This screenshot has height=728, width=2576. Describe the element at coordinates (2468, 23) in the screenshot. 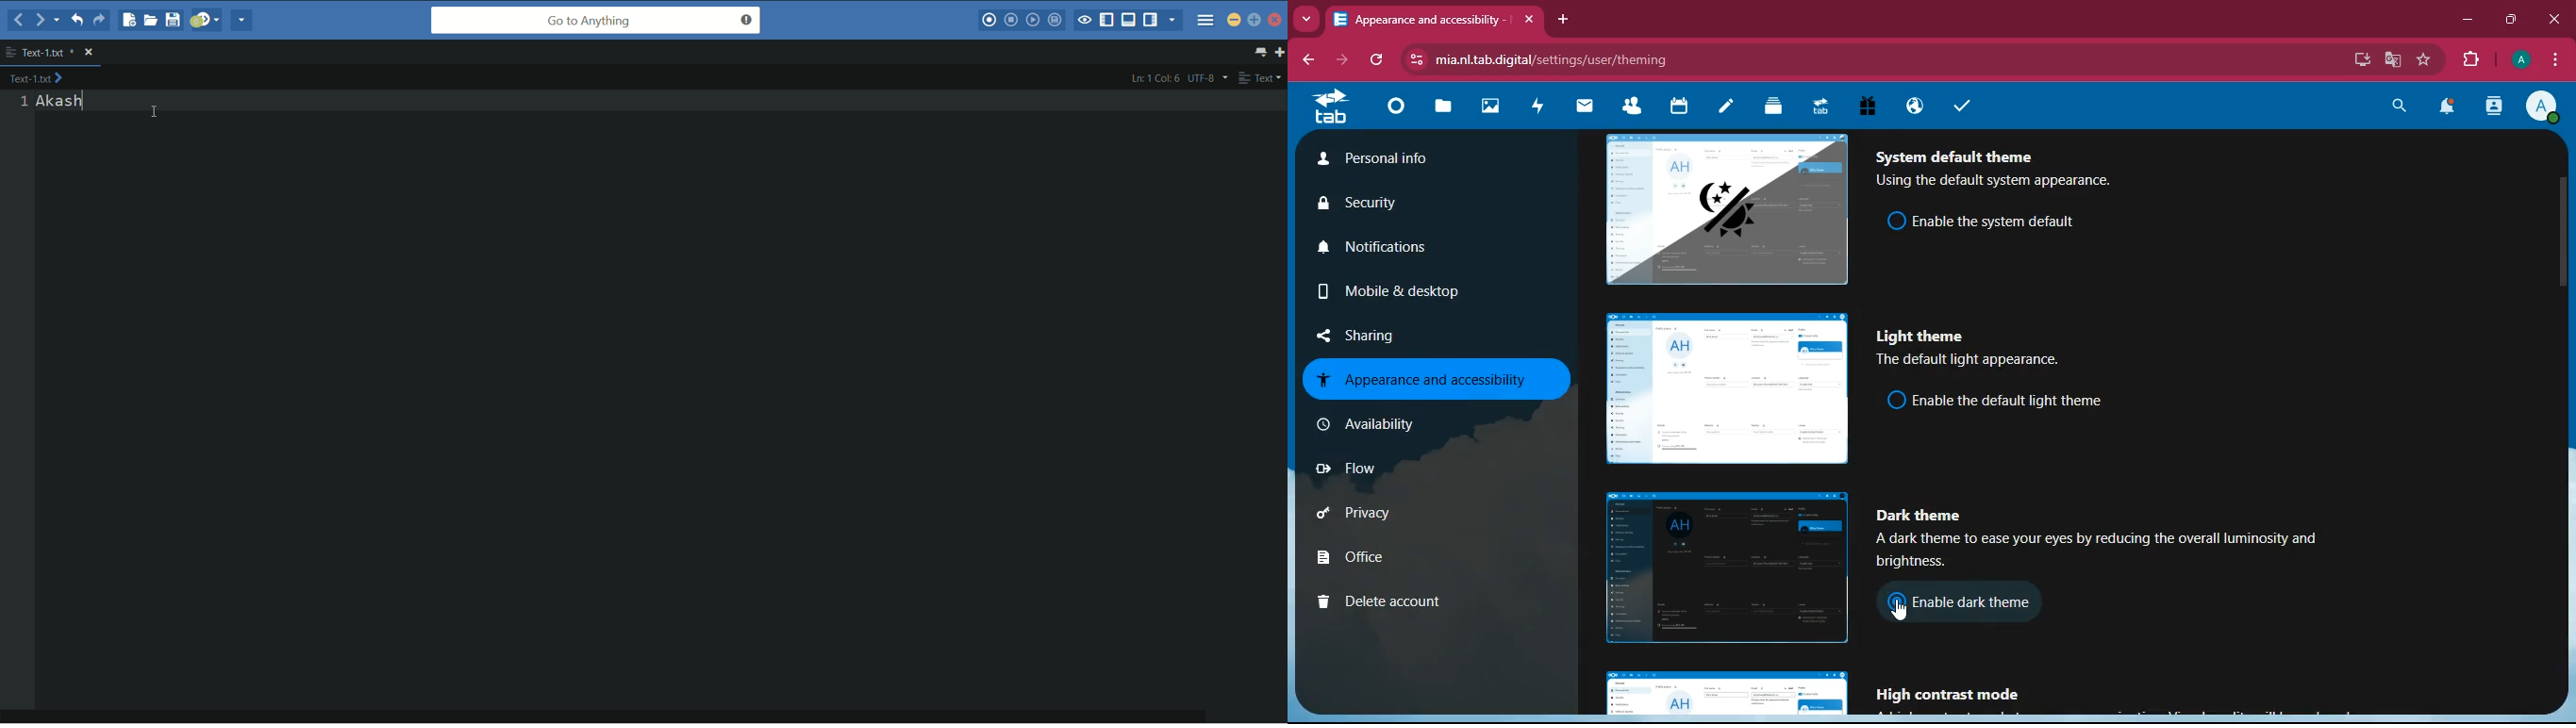

I see `minimize` at that location.